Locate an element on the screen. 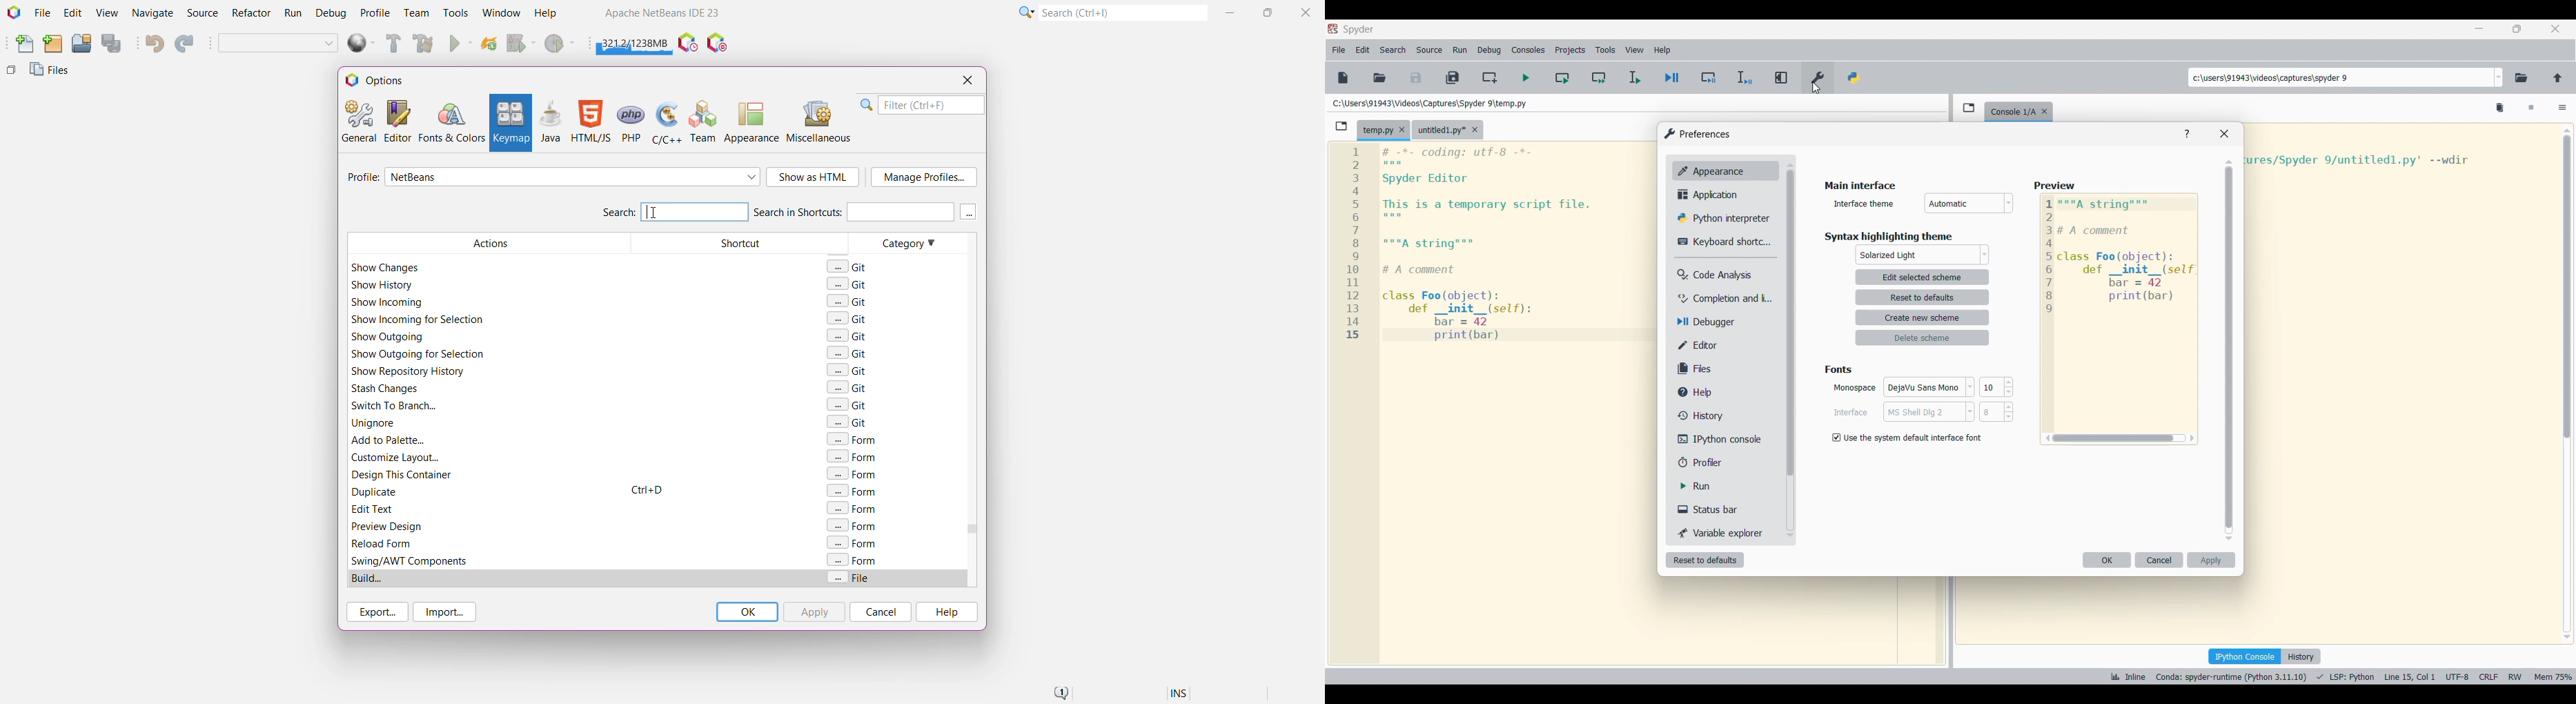  Appearance already open as first in list is located at coordinates (1726, 171).